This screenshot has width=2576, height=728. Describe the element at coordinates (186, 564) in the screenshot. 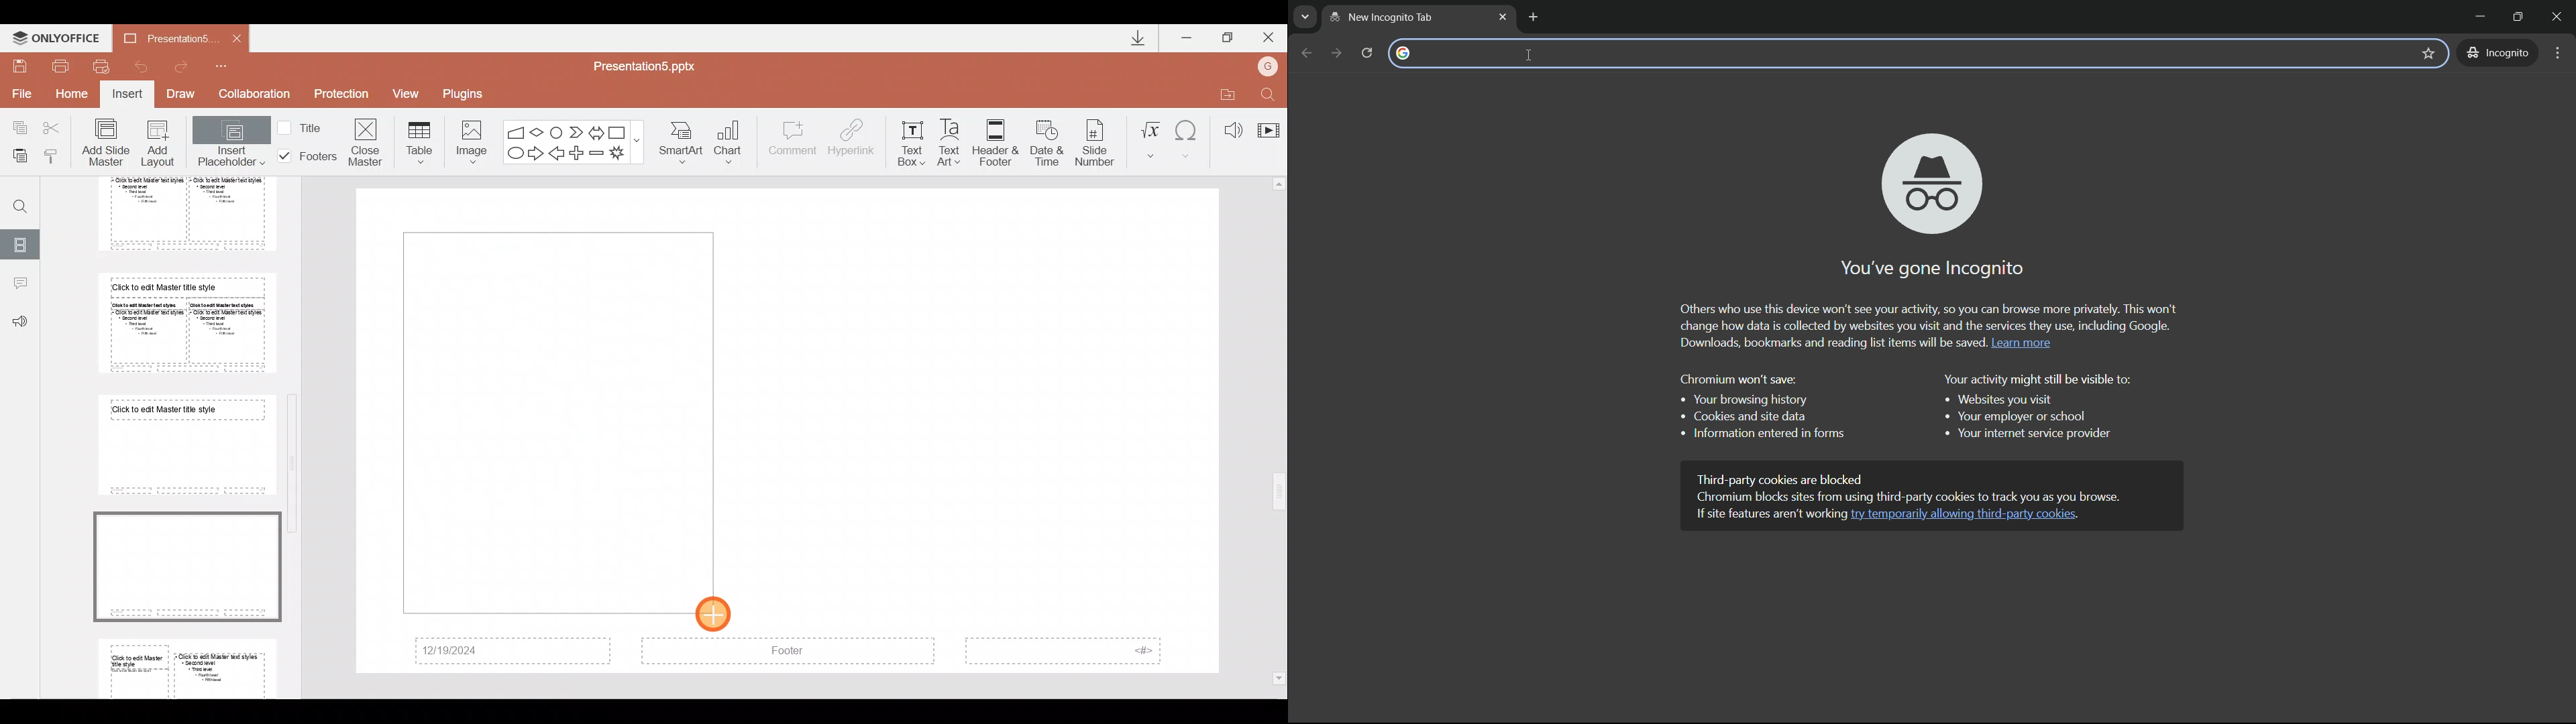

I see `Slide 8` at that location.